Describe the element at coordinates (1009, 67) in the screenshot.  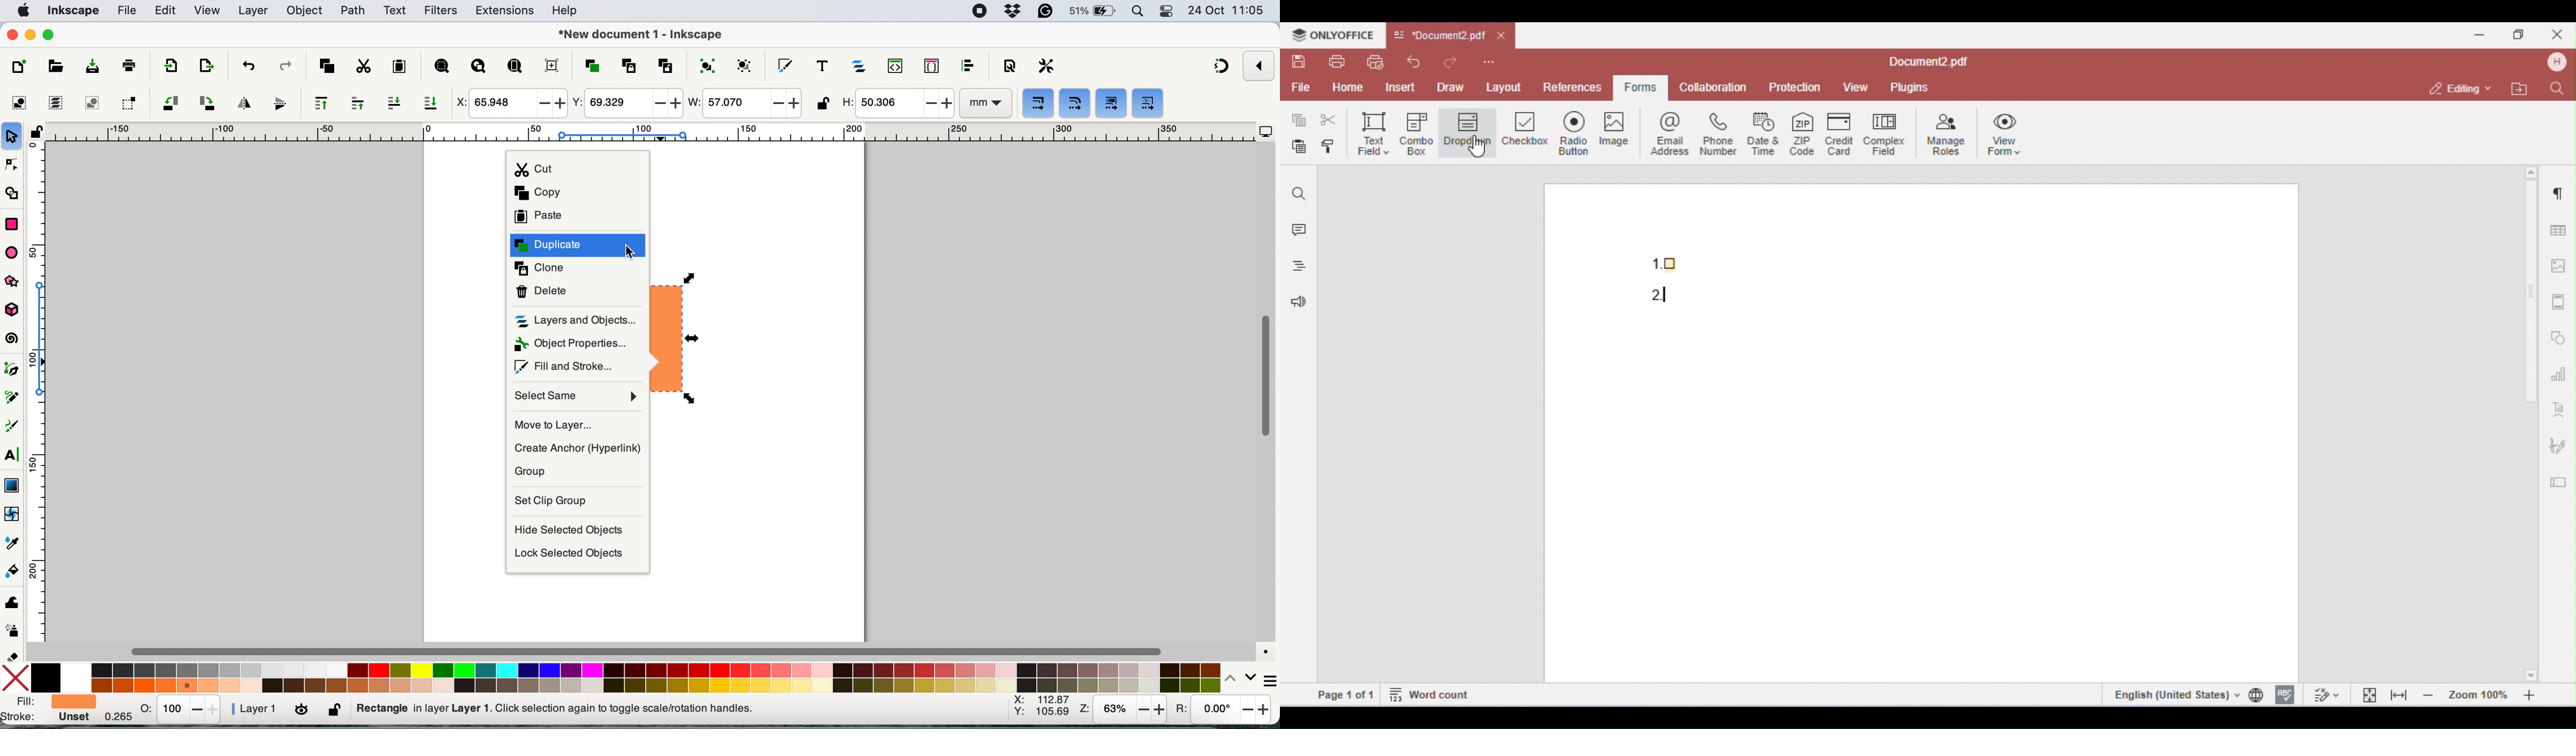
I see `document properties` at that location.